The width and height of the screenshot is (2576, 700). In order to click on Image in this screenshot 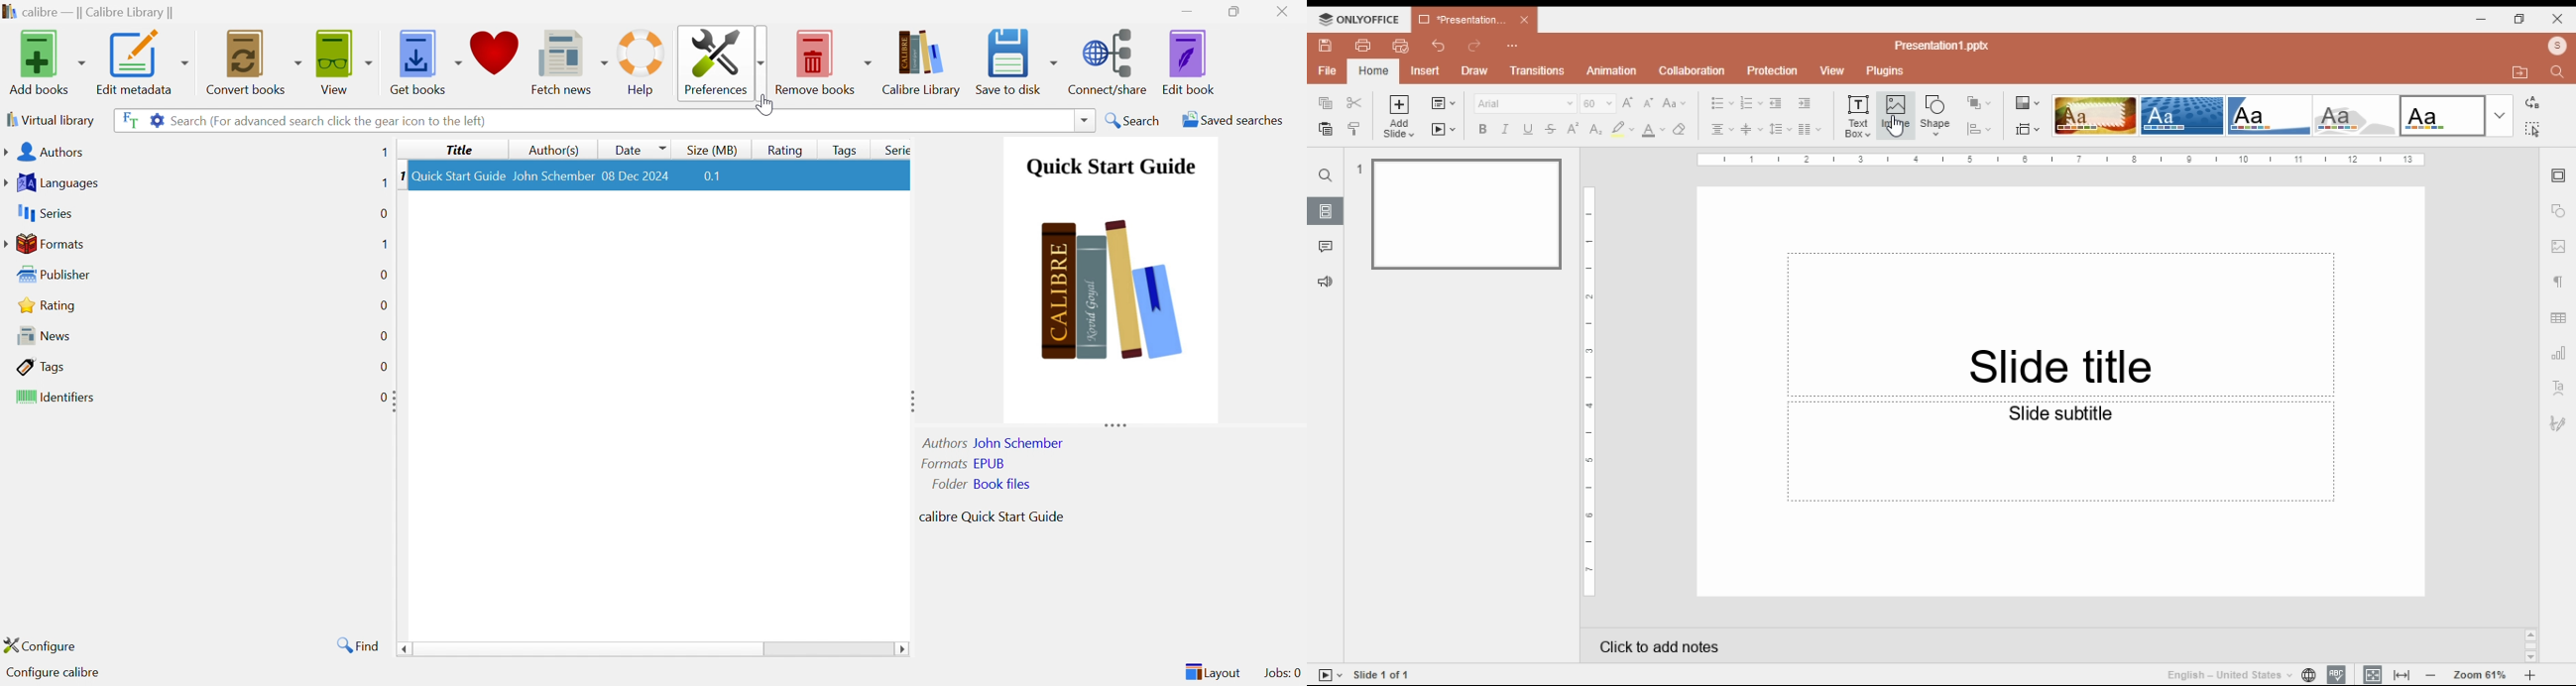, I will do `click(1112, 285)`.